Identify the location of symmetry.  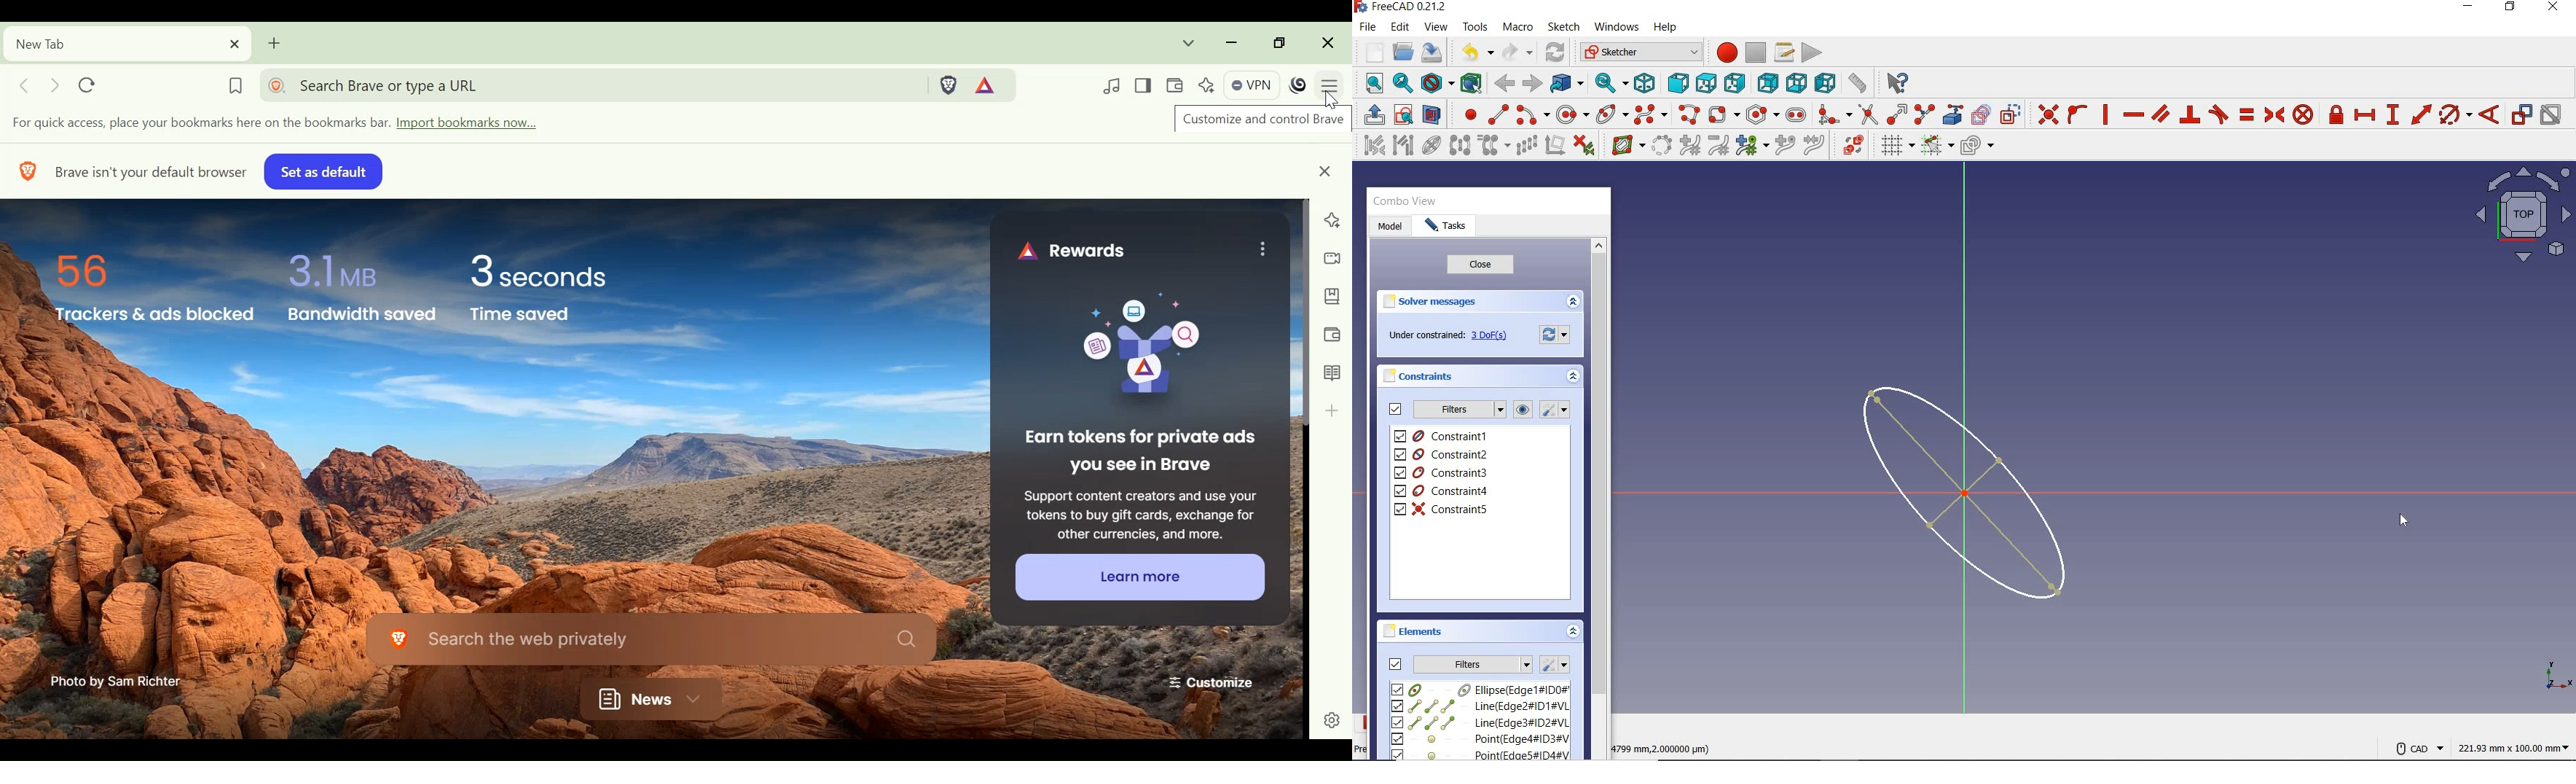
(1461, 144).